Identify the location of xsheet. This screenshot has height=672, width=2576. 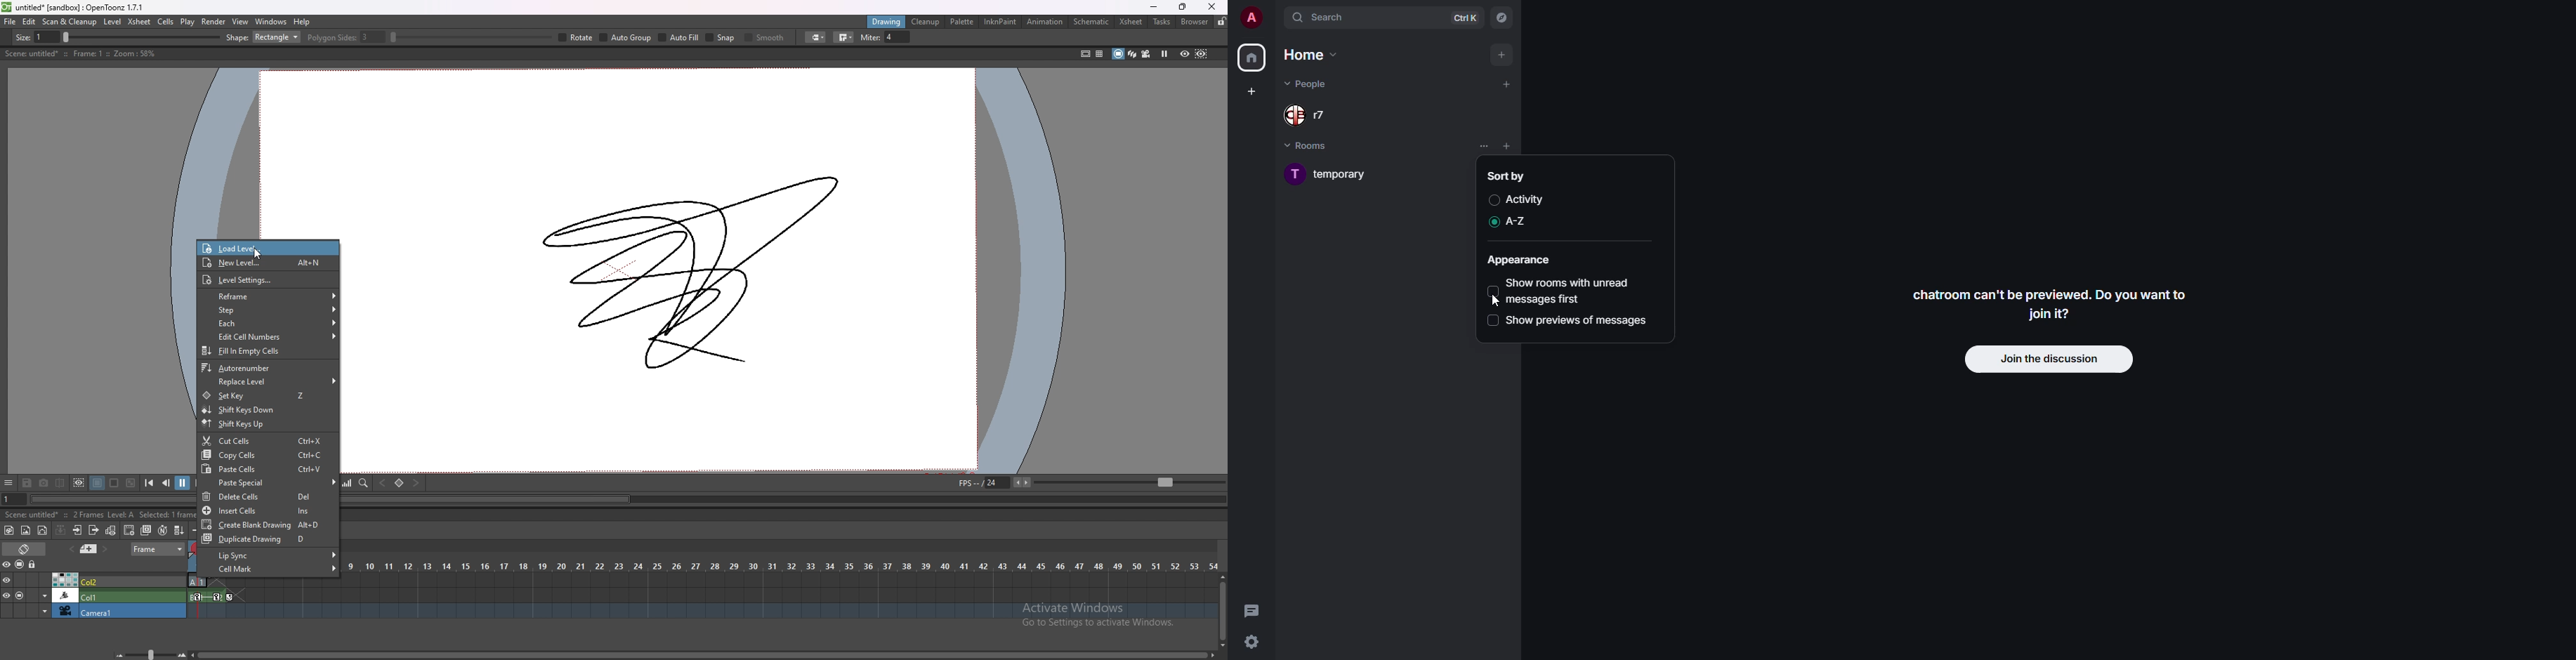
(140, 21).